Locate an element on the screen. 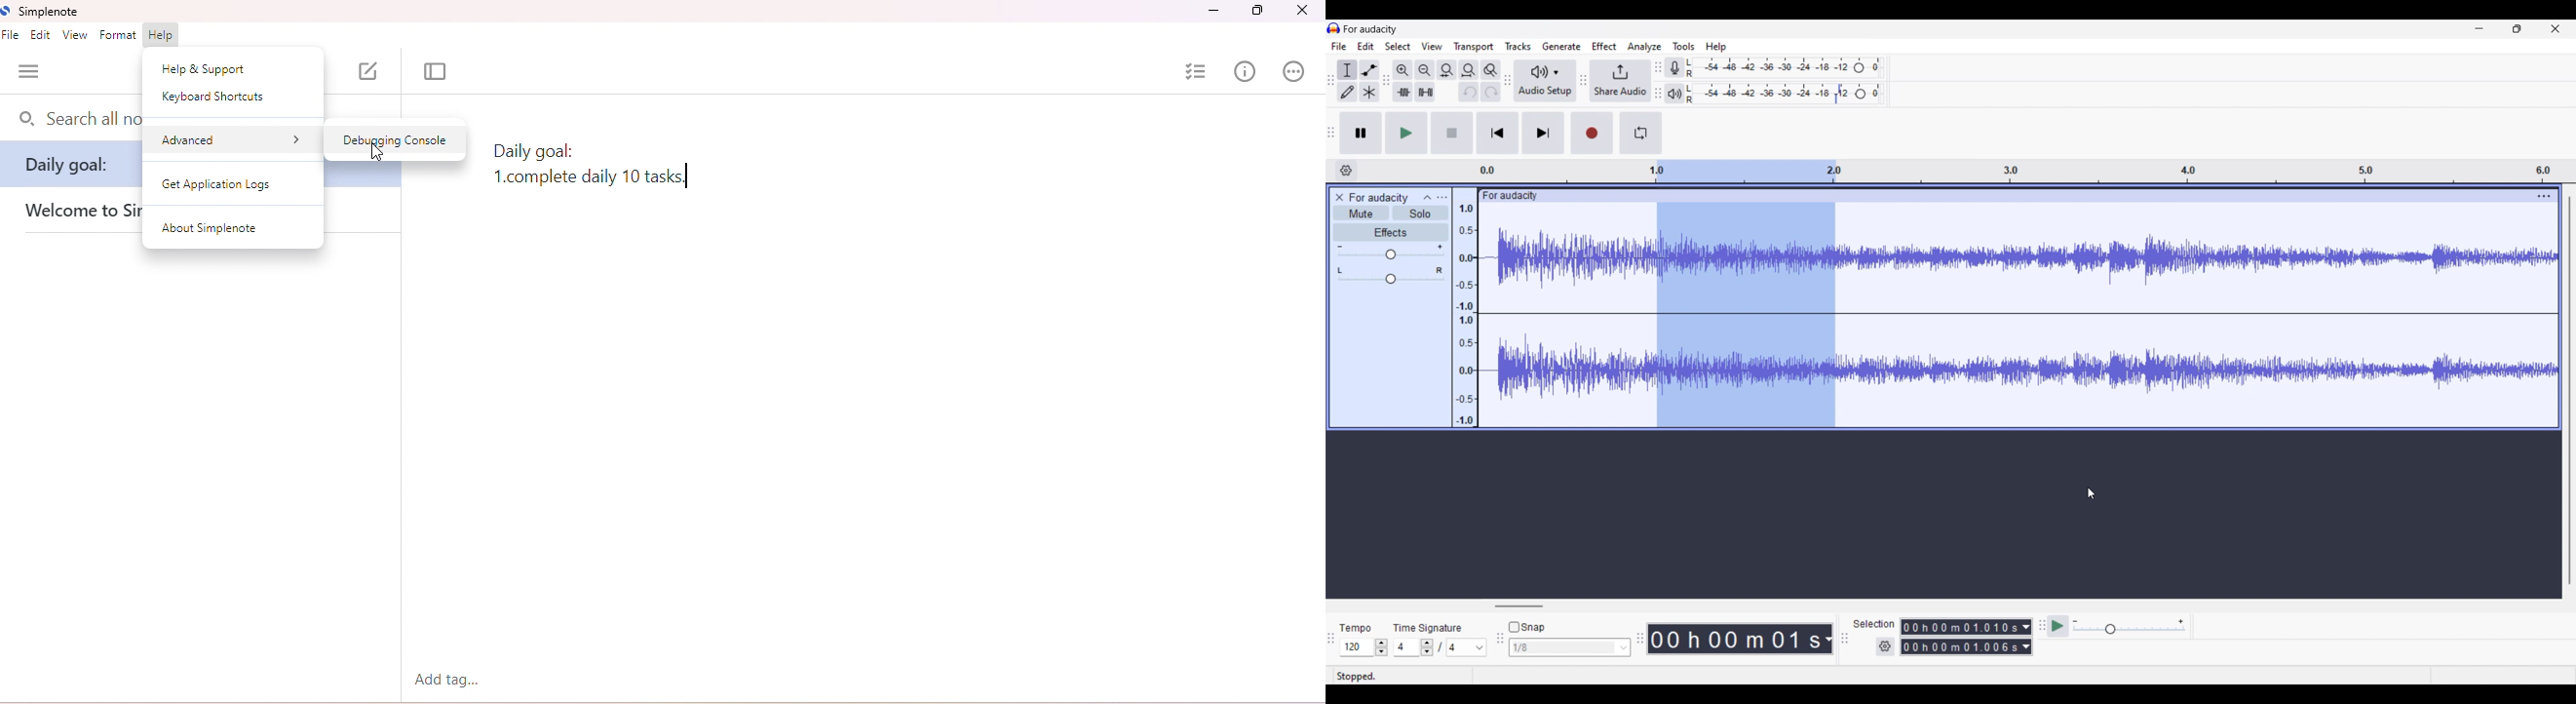  Scale to measure intenssity of sound is located at coordinates (1466, 315).